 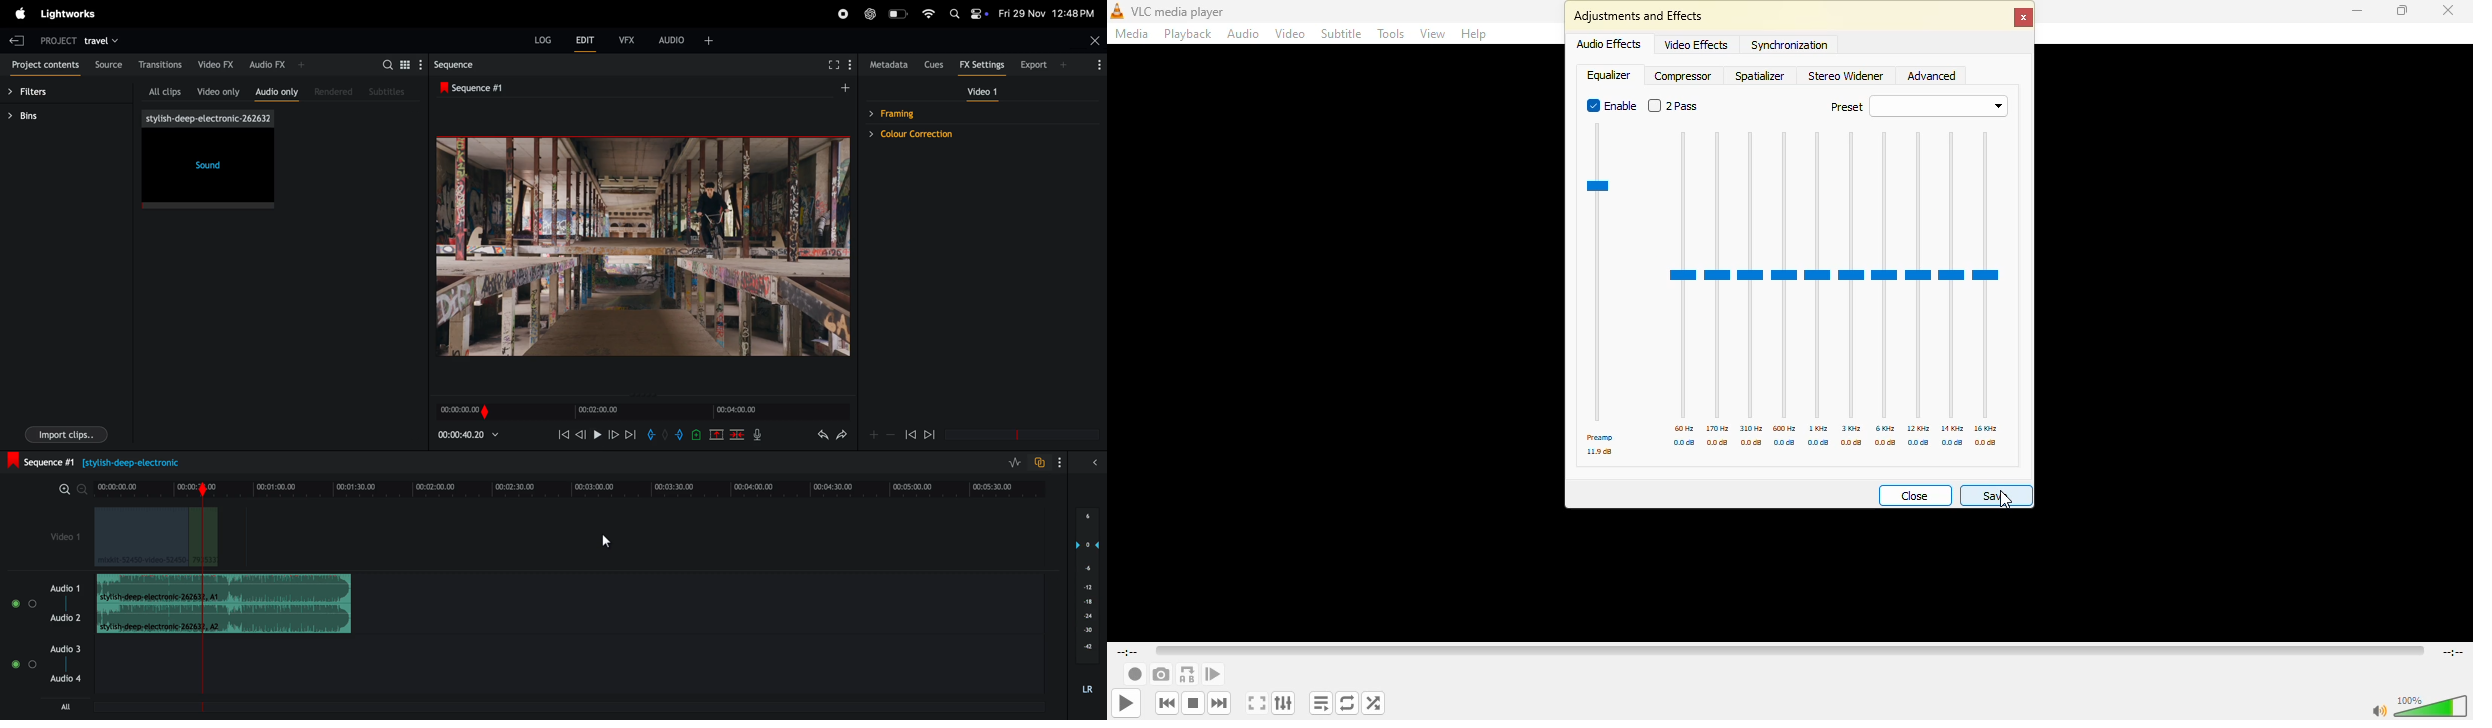 I want to click on db, so click(x=1919, y=443).